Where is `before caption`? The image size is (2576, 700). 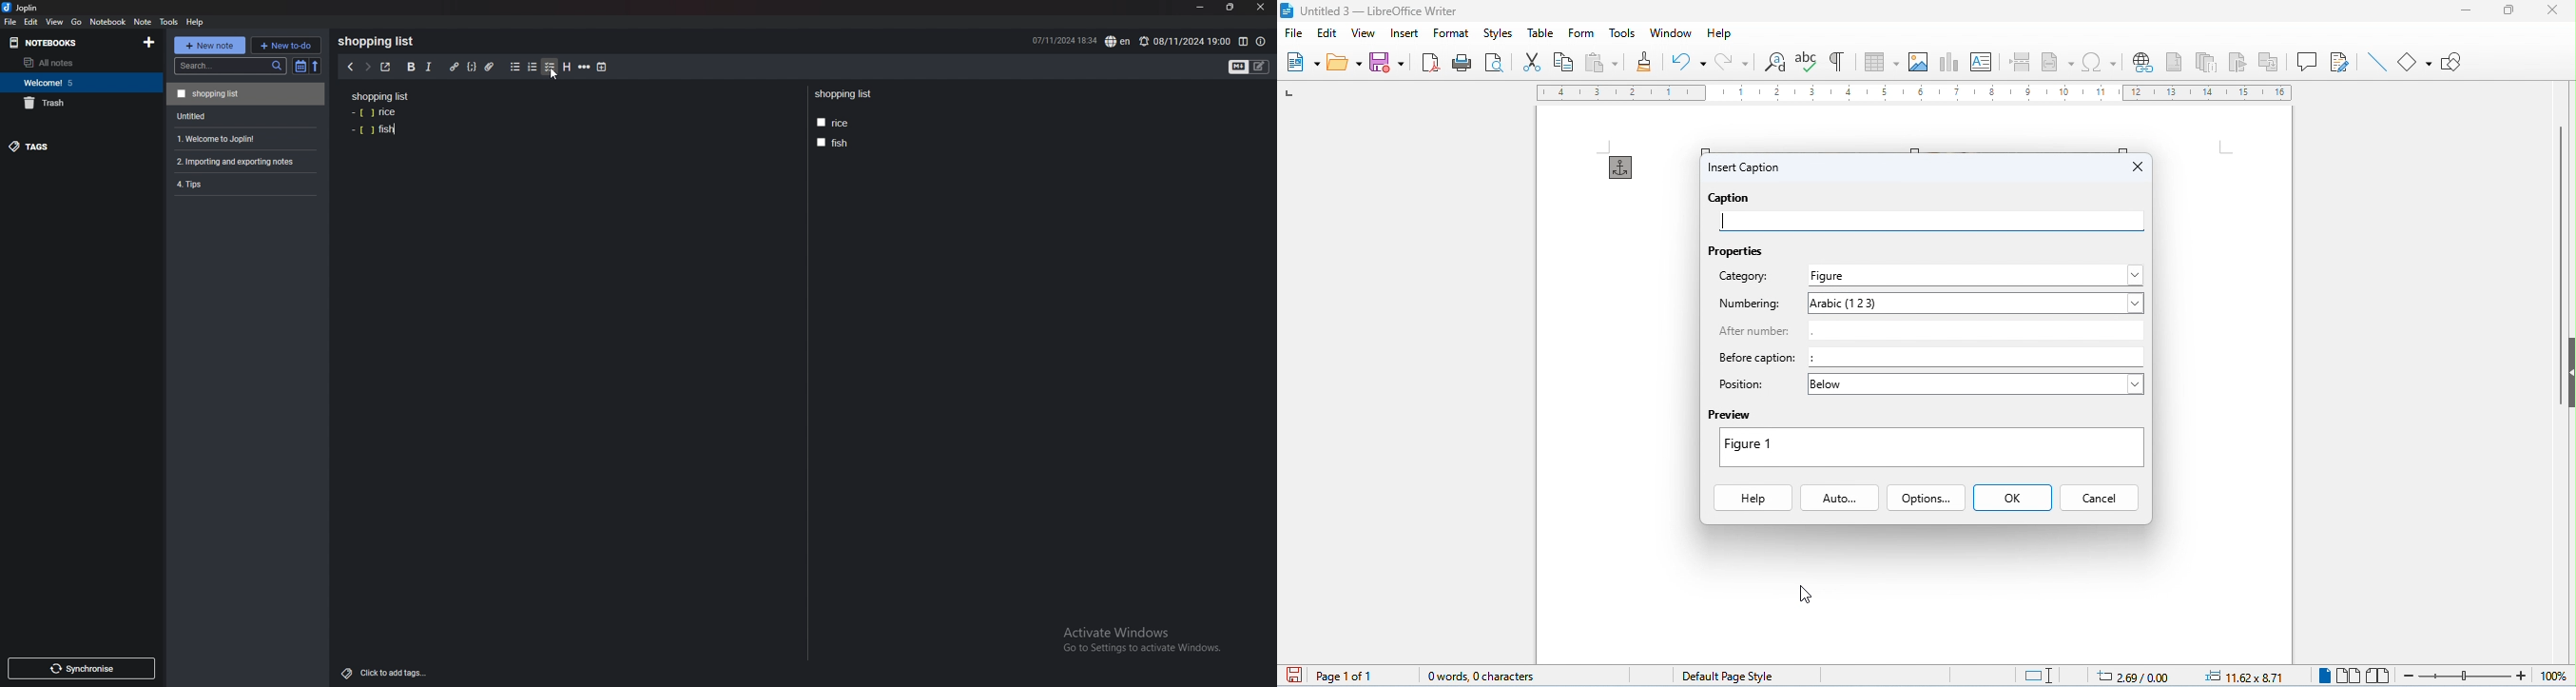 before caption is located at coordinates (1758, 358).